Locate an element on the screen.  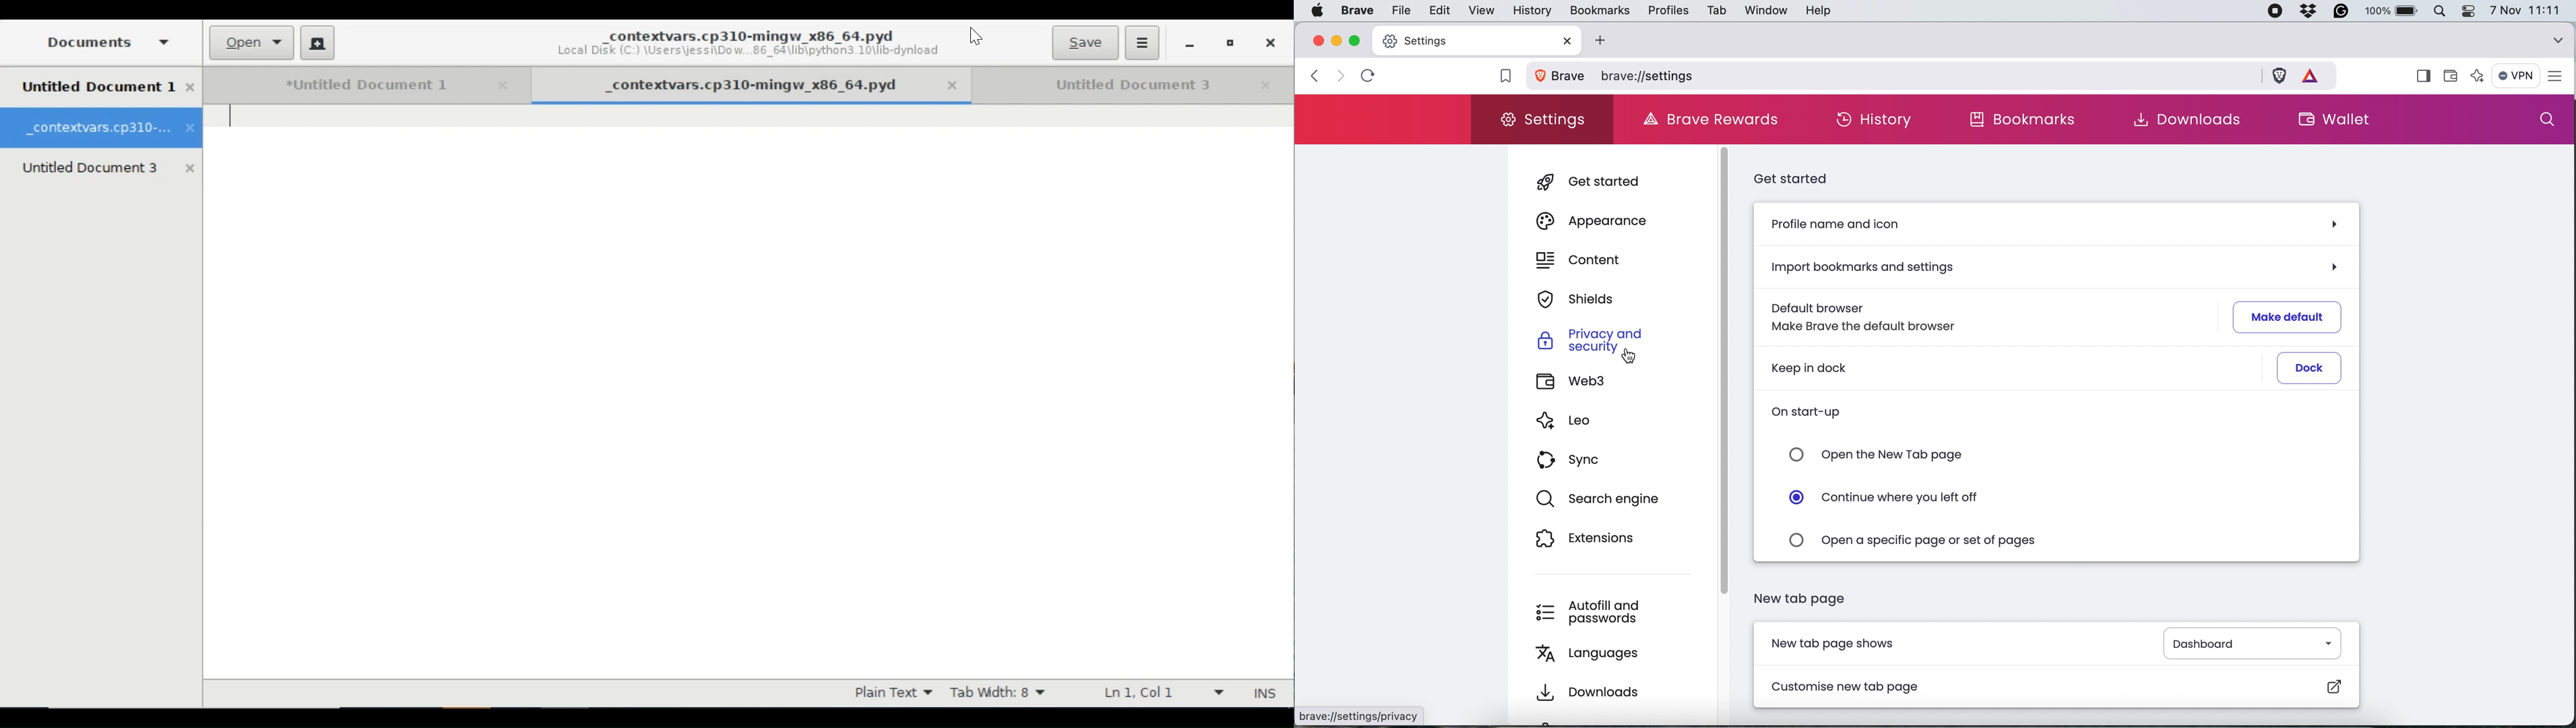
minimise is located at coordinates (1337, 40).